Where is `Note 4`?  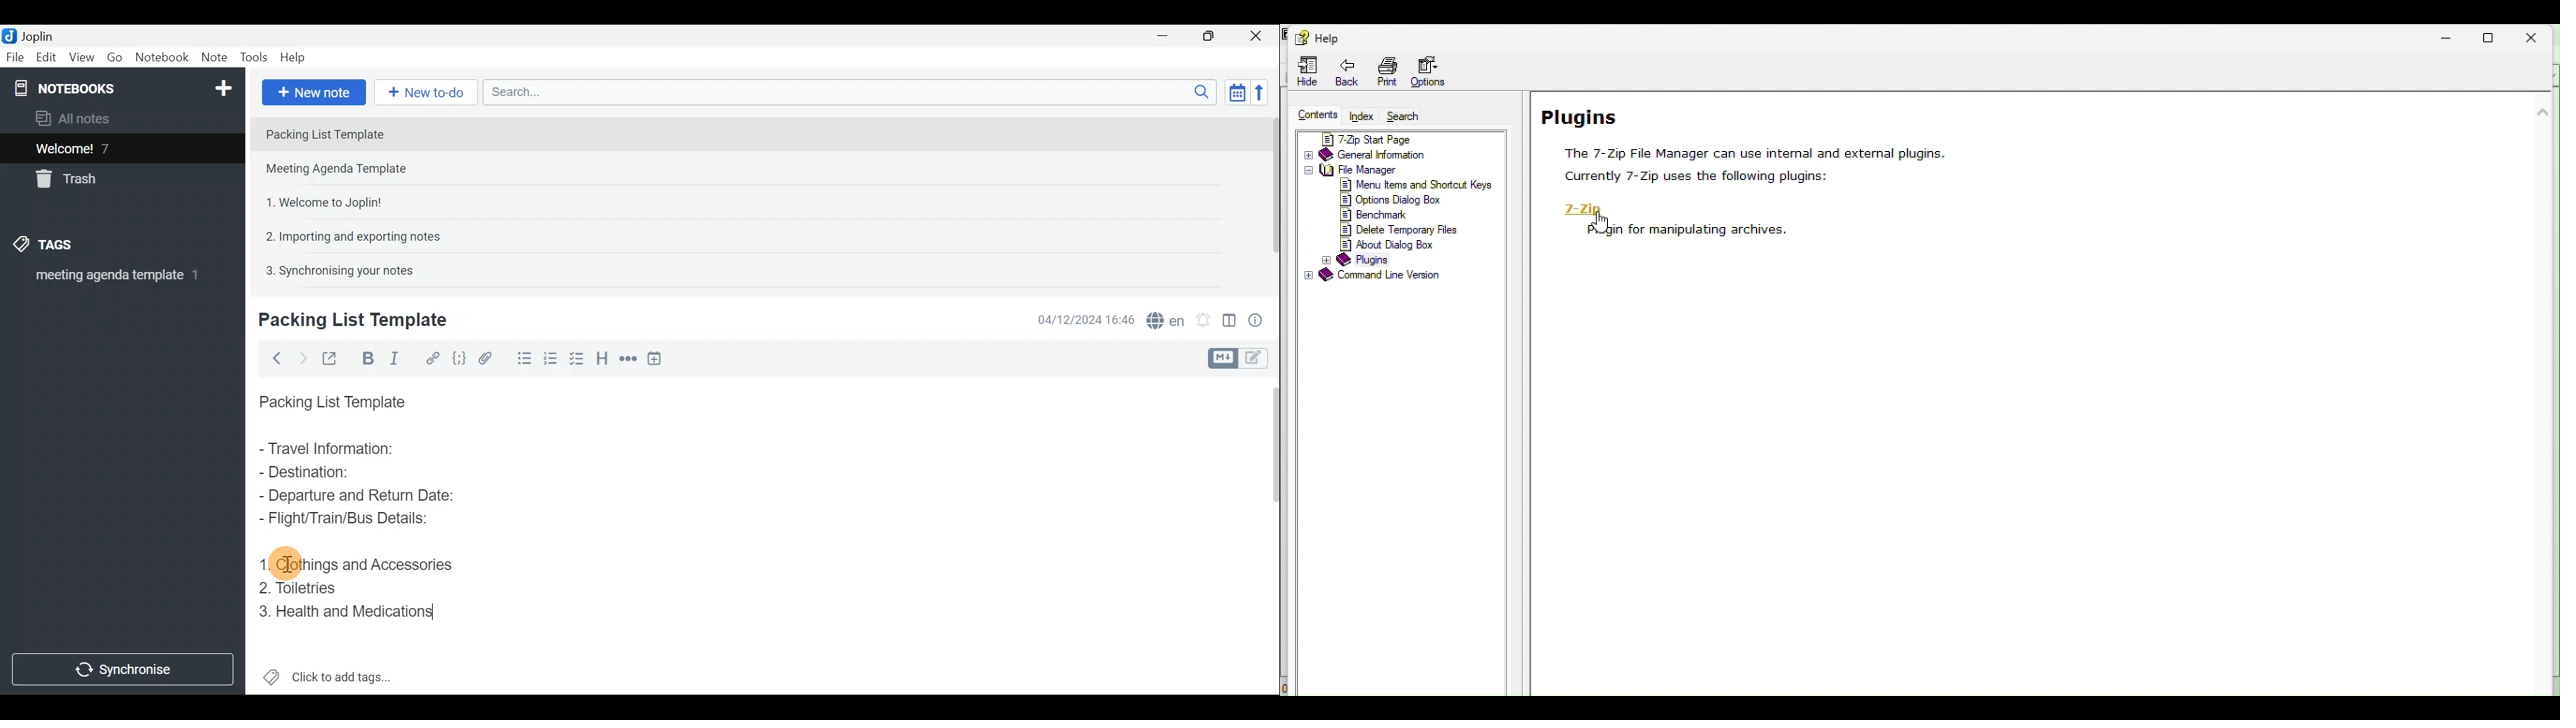
Note 4 is located at coordinates (346, 234).